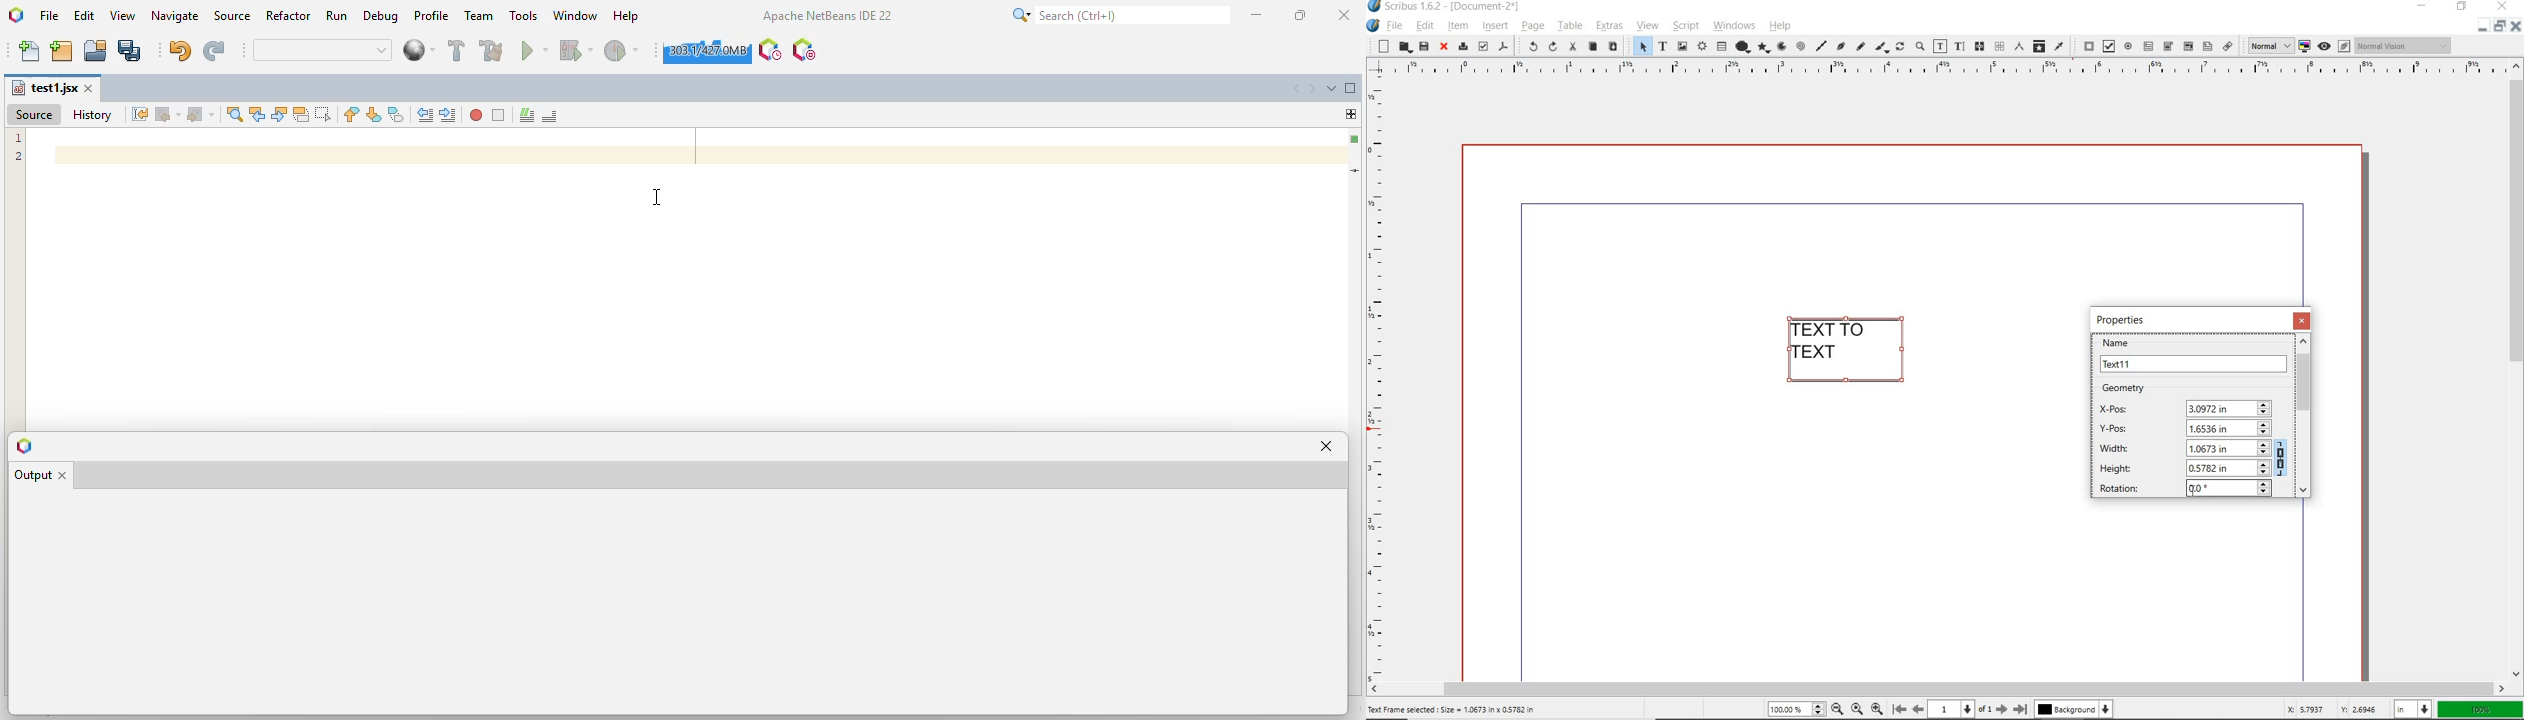 The height and width of the screenshot is (728, 2548). I want to click on select item, so click(1640, 46).